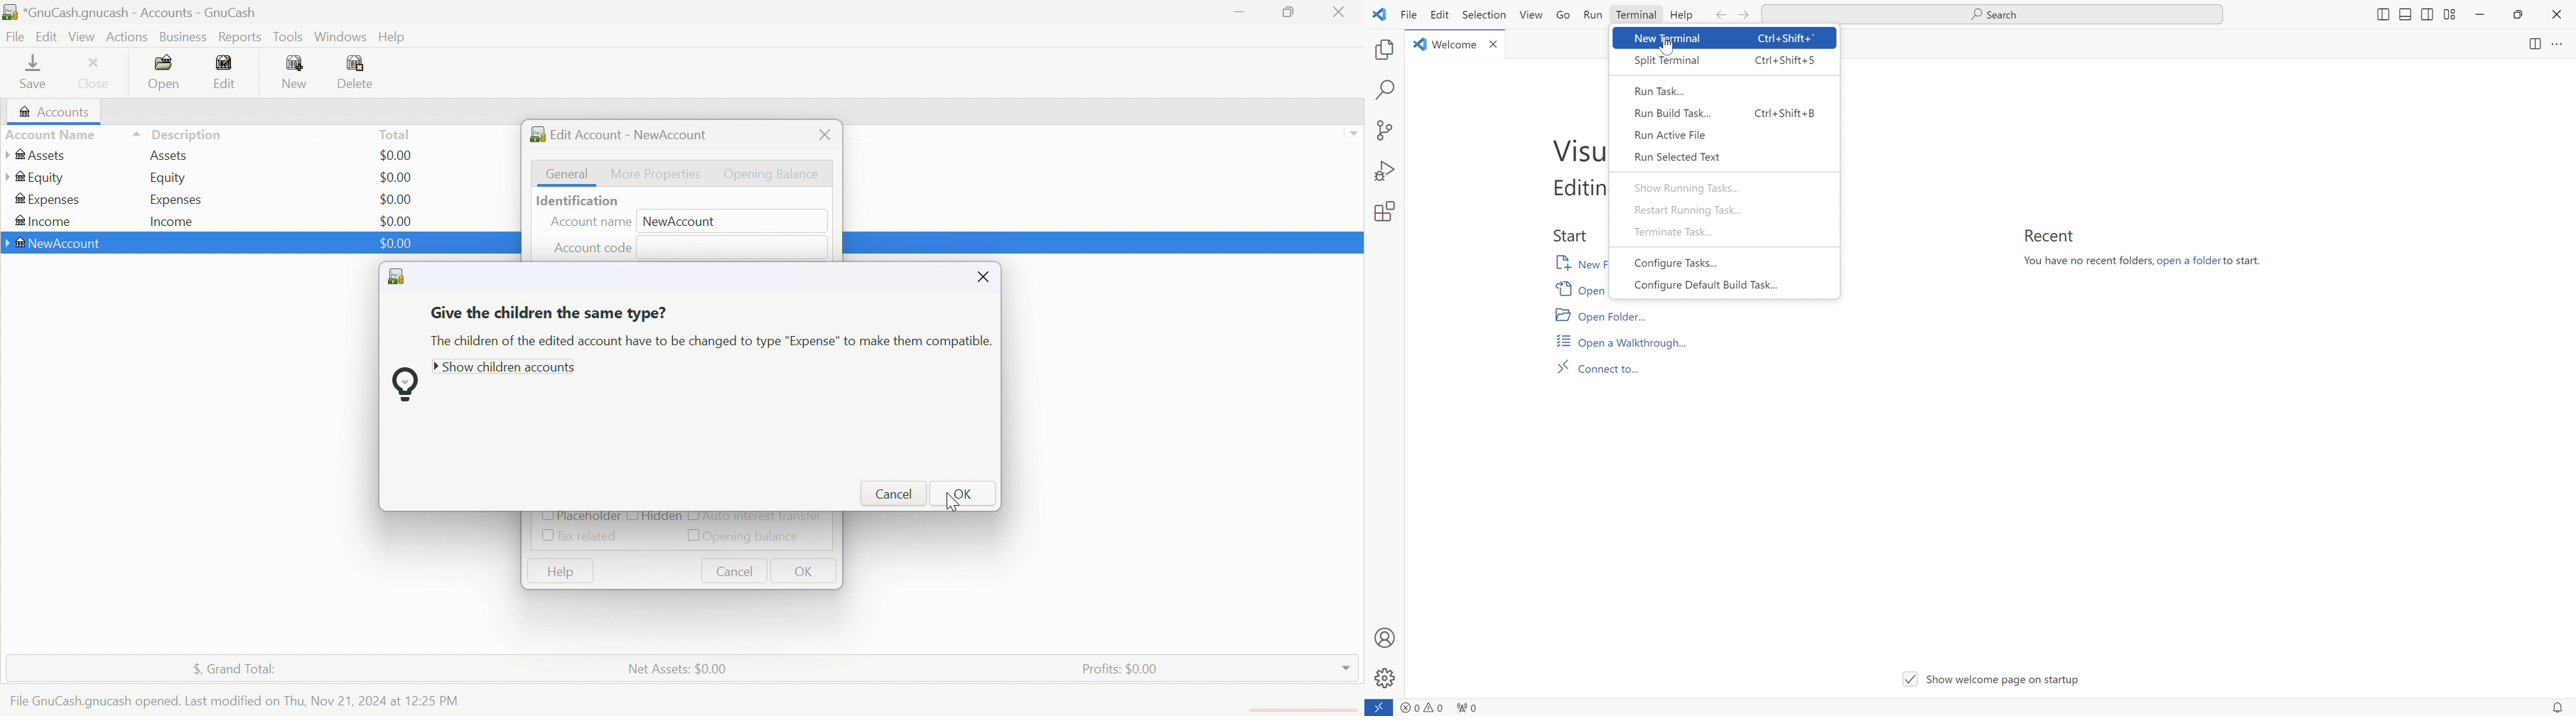 The image size is (2576, 728). I want to click on Open a Walkthrough..., so click(1622, 341).